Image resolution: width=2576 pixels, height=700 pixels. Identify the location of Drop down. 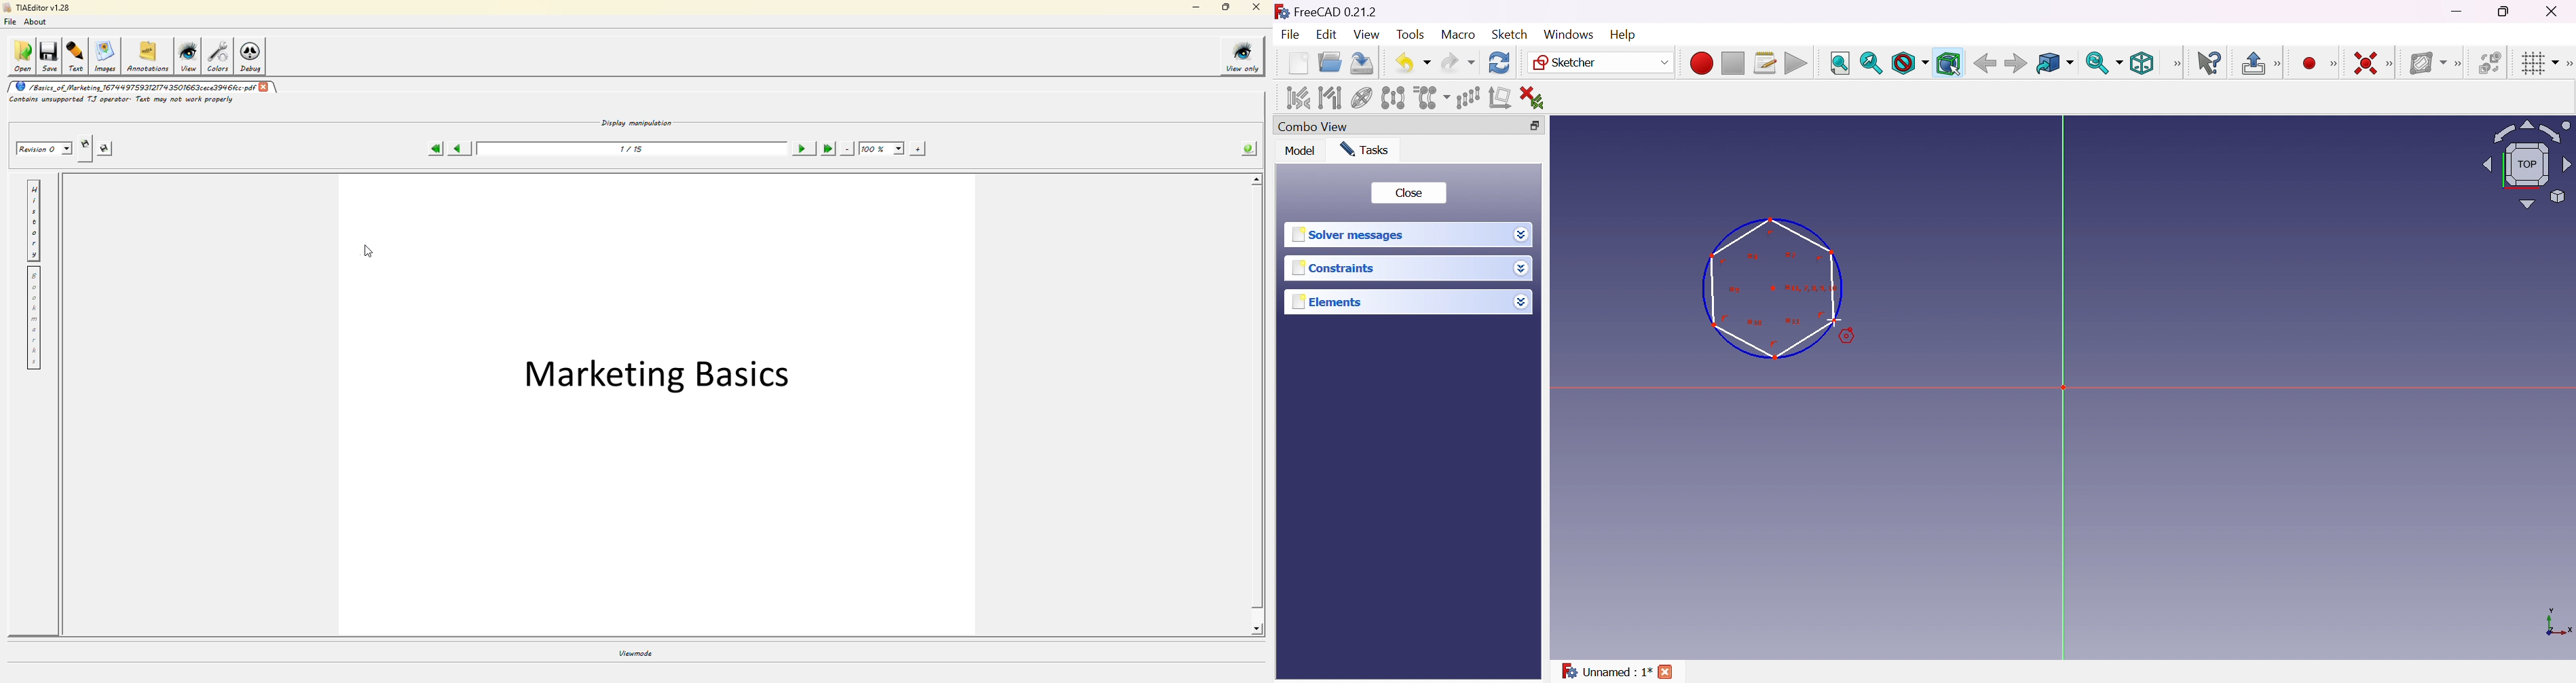
(1525, 270).